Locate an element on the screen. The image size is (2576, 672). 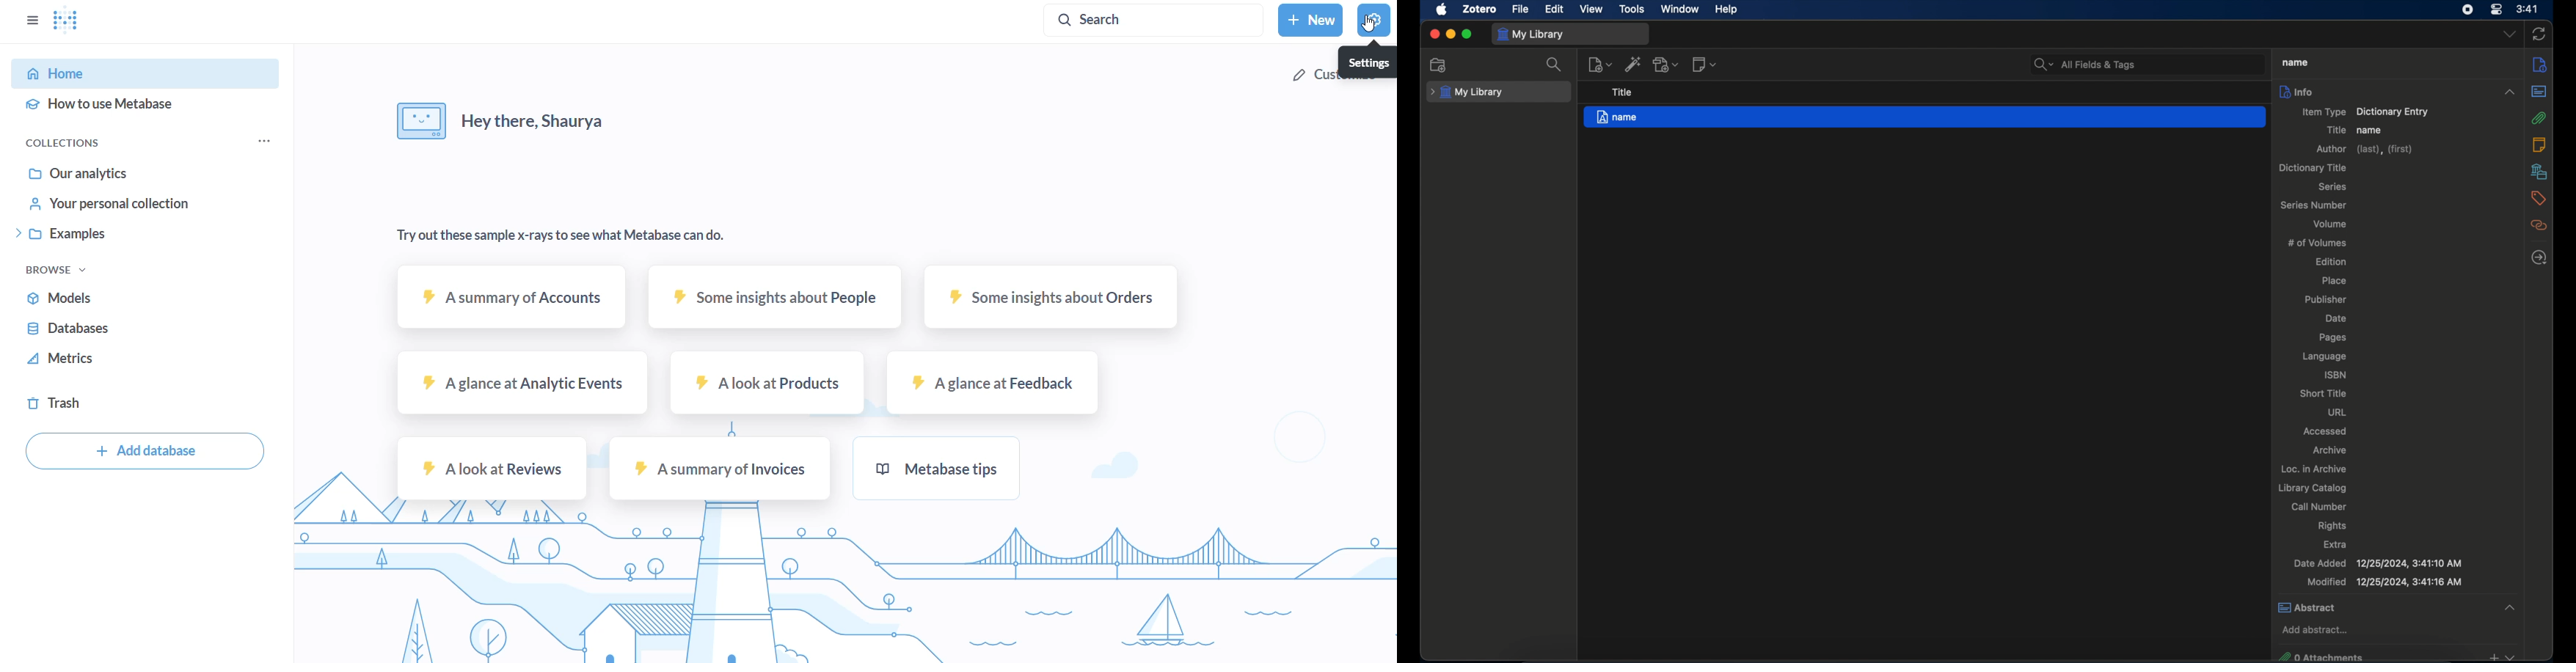
A Metrics is located at coordinates (60, 359).